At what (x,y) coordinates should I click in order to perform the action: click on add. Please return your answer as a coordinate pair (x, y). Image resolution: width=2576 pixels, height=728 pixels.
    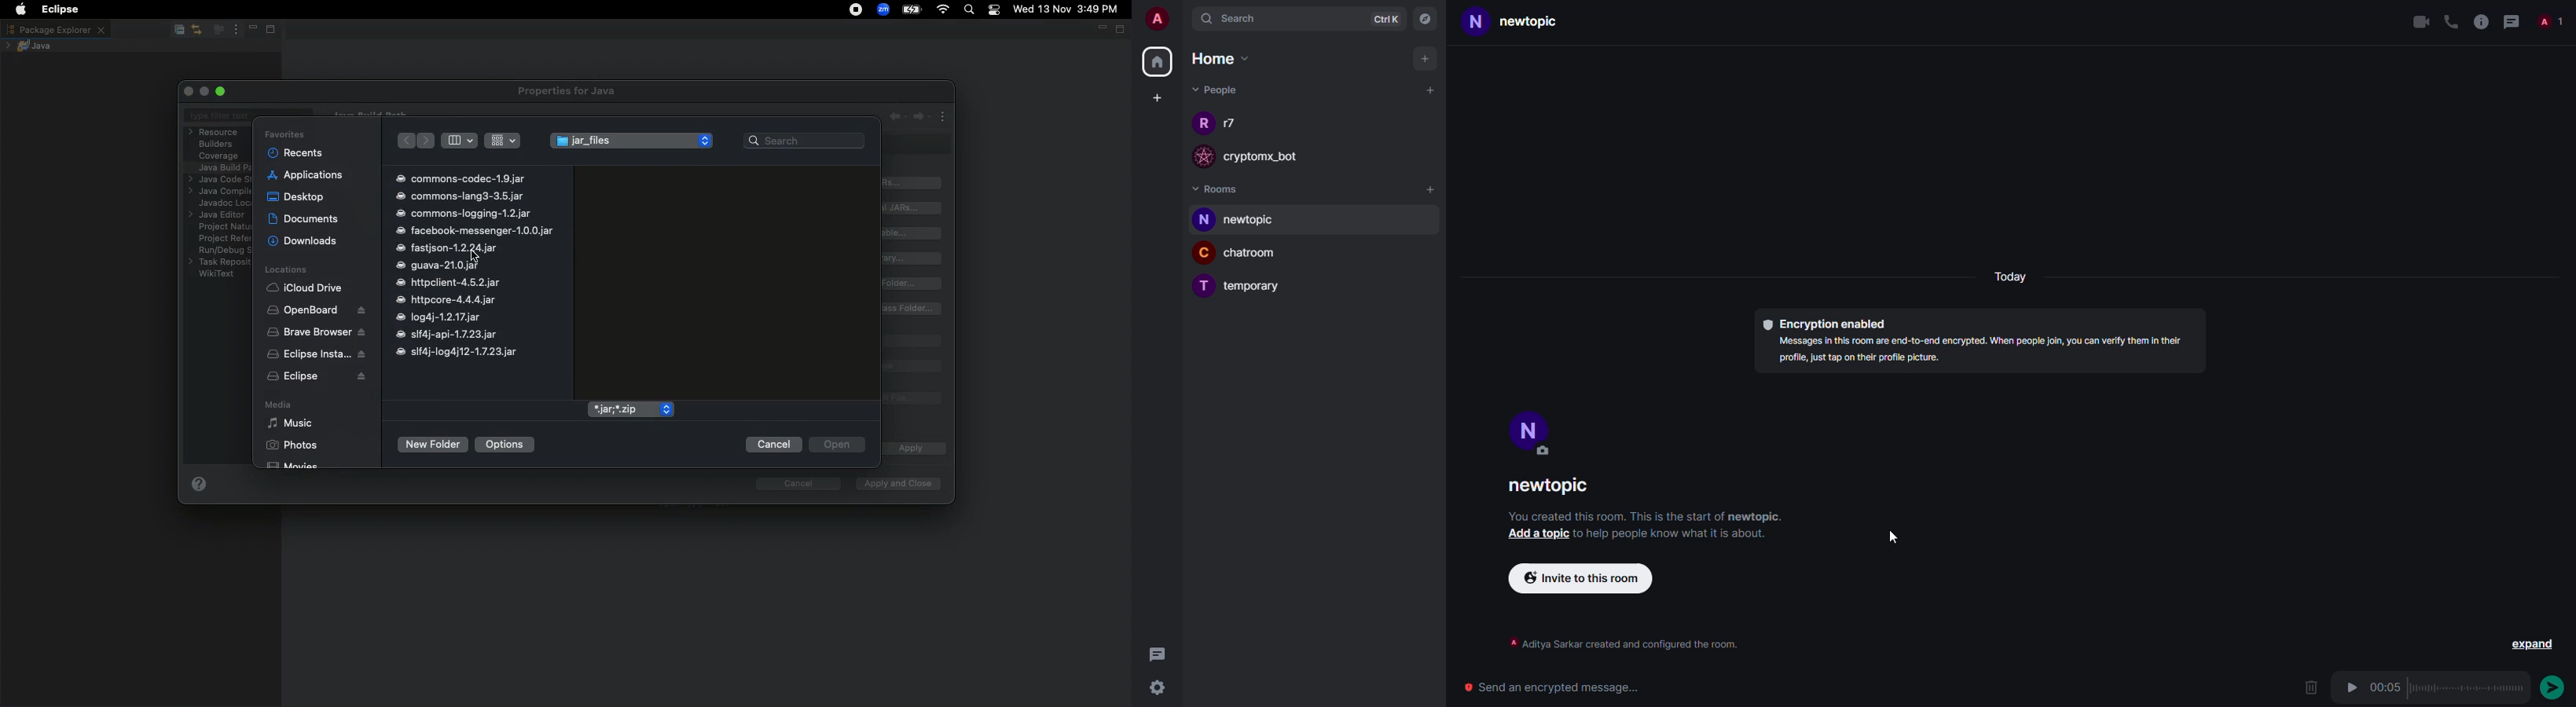
    Looking at the image, I should click on (1432, 192).